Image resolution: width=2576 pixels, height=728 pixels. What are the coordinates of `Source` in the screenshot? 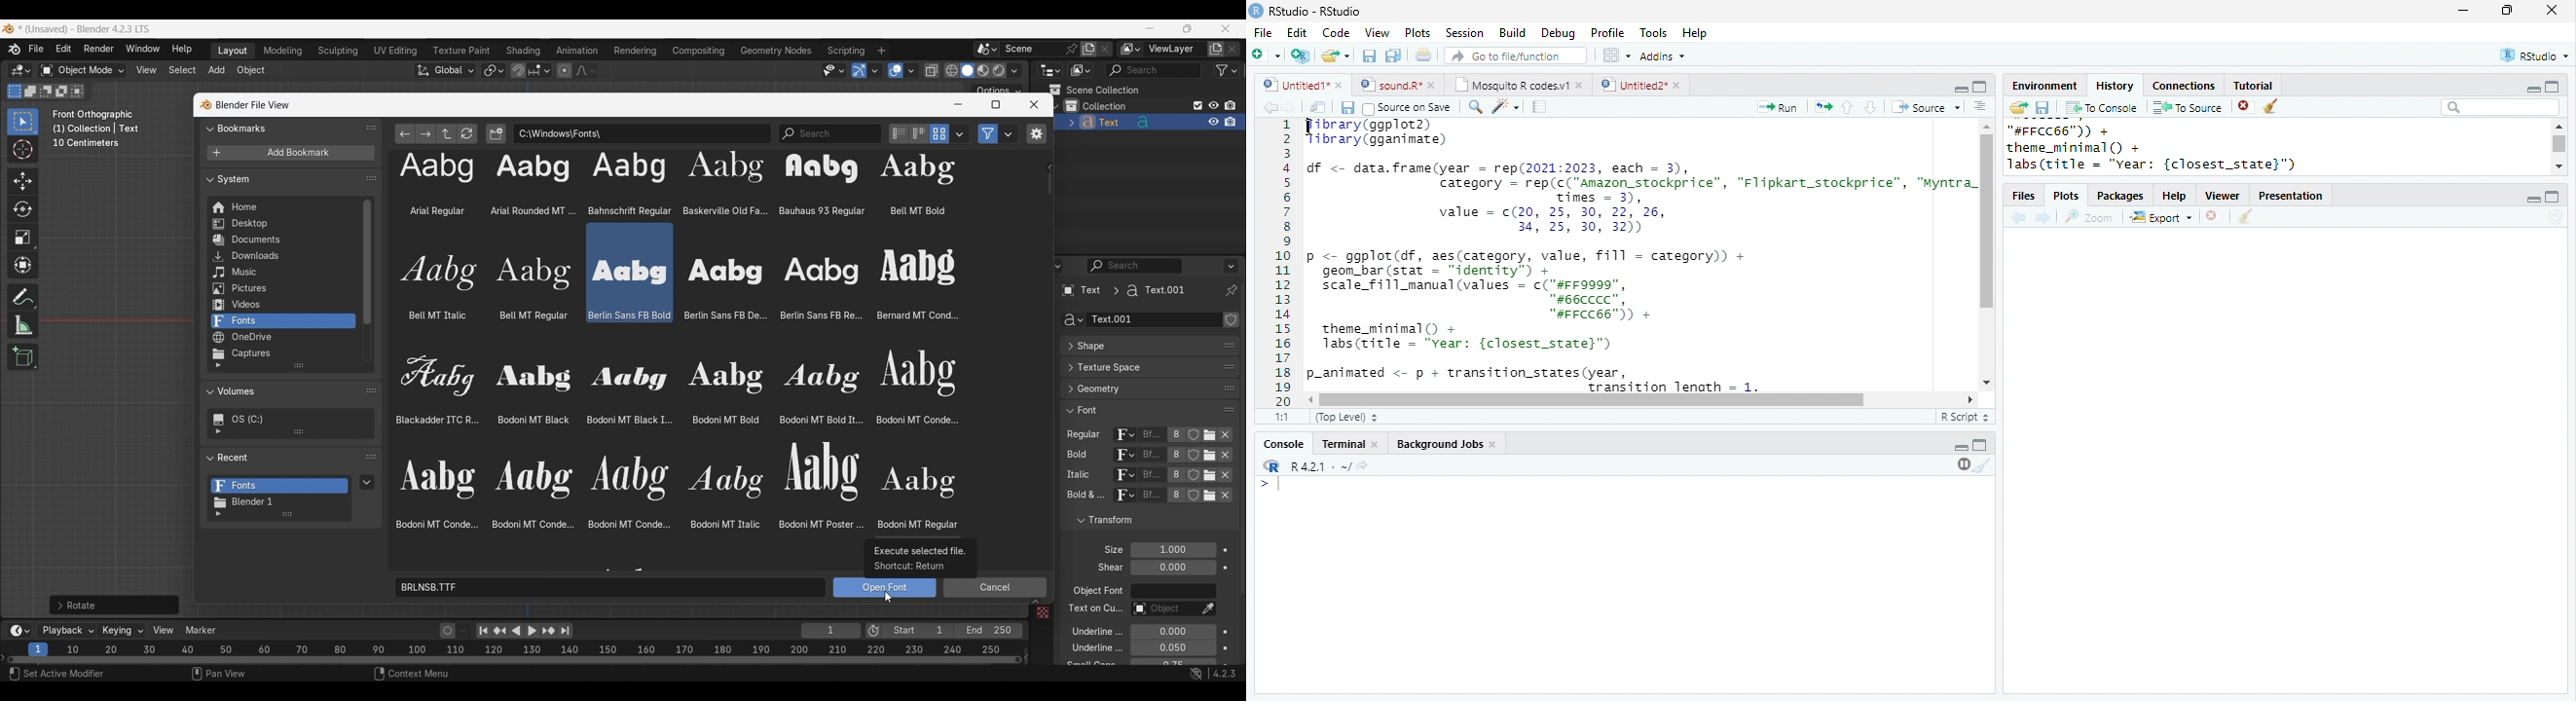 It's located at (1926, 106).